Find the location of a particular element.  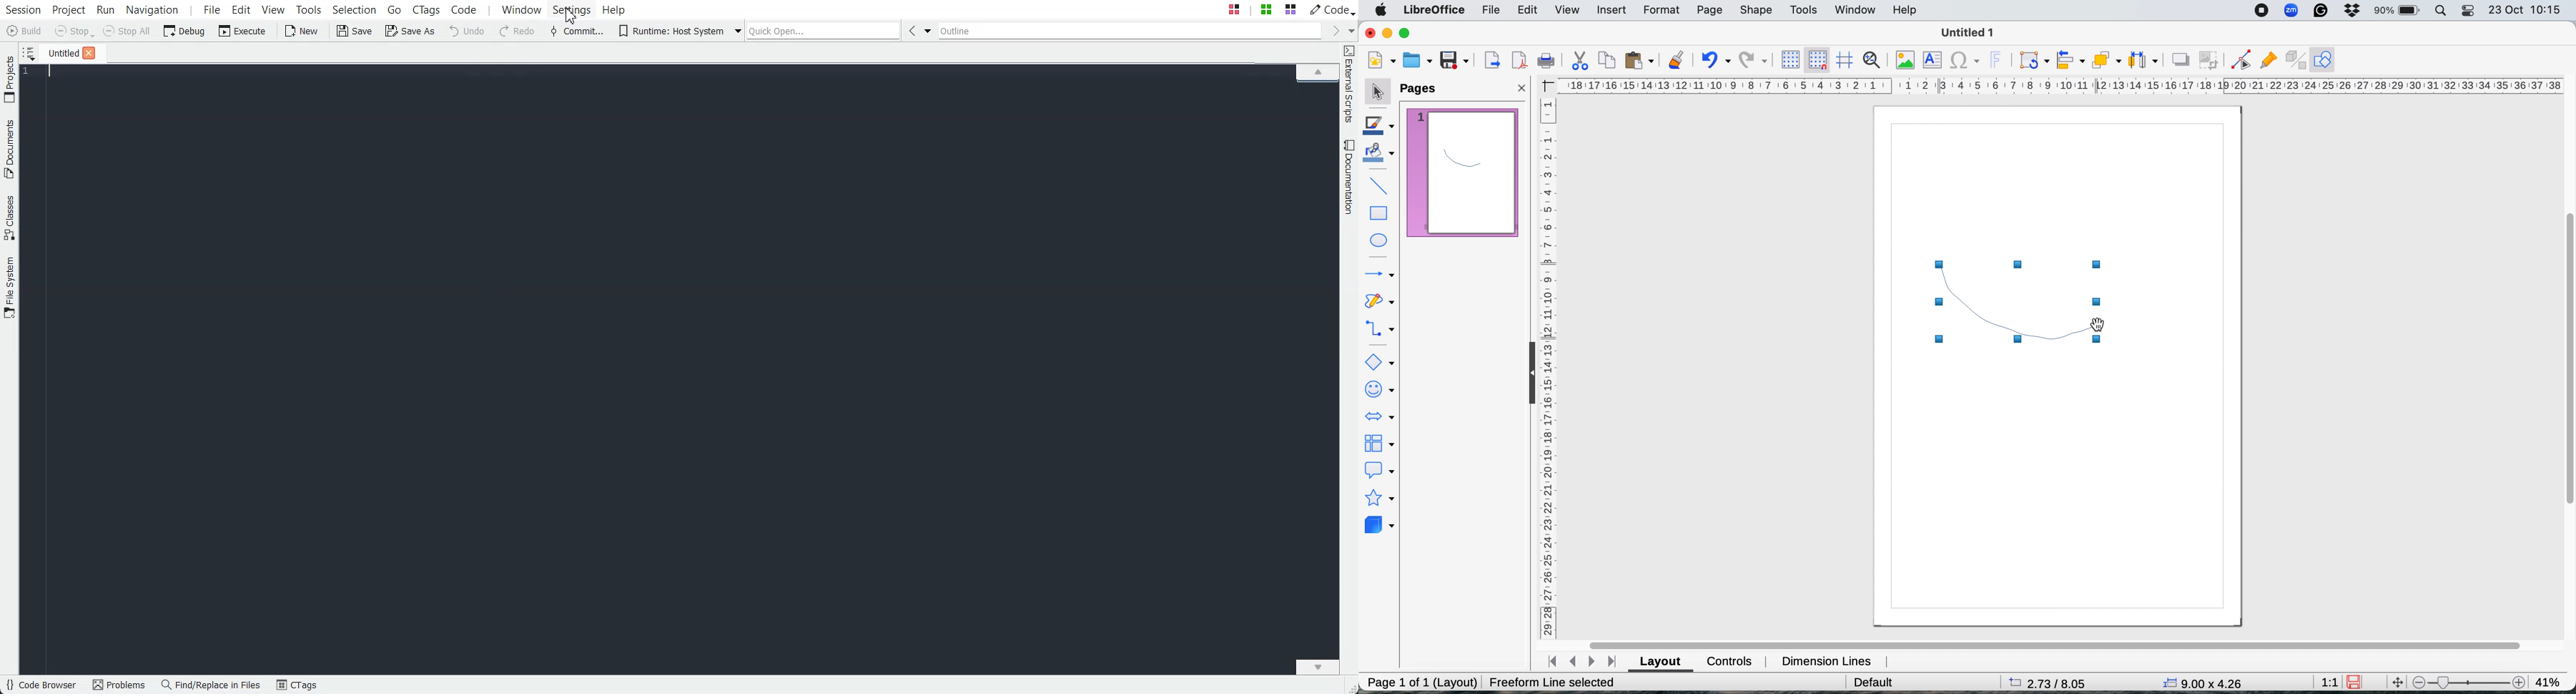

Find/Replace in files is located at coordinates (212, 685).